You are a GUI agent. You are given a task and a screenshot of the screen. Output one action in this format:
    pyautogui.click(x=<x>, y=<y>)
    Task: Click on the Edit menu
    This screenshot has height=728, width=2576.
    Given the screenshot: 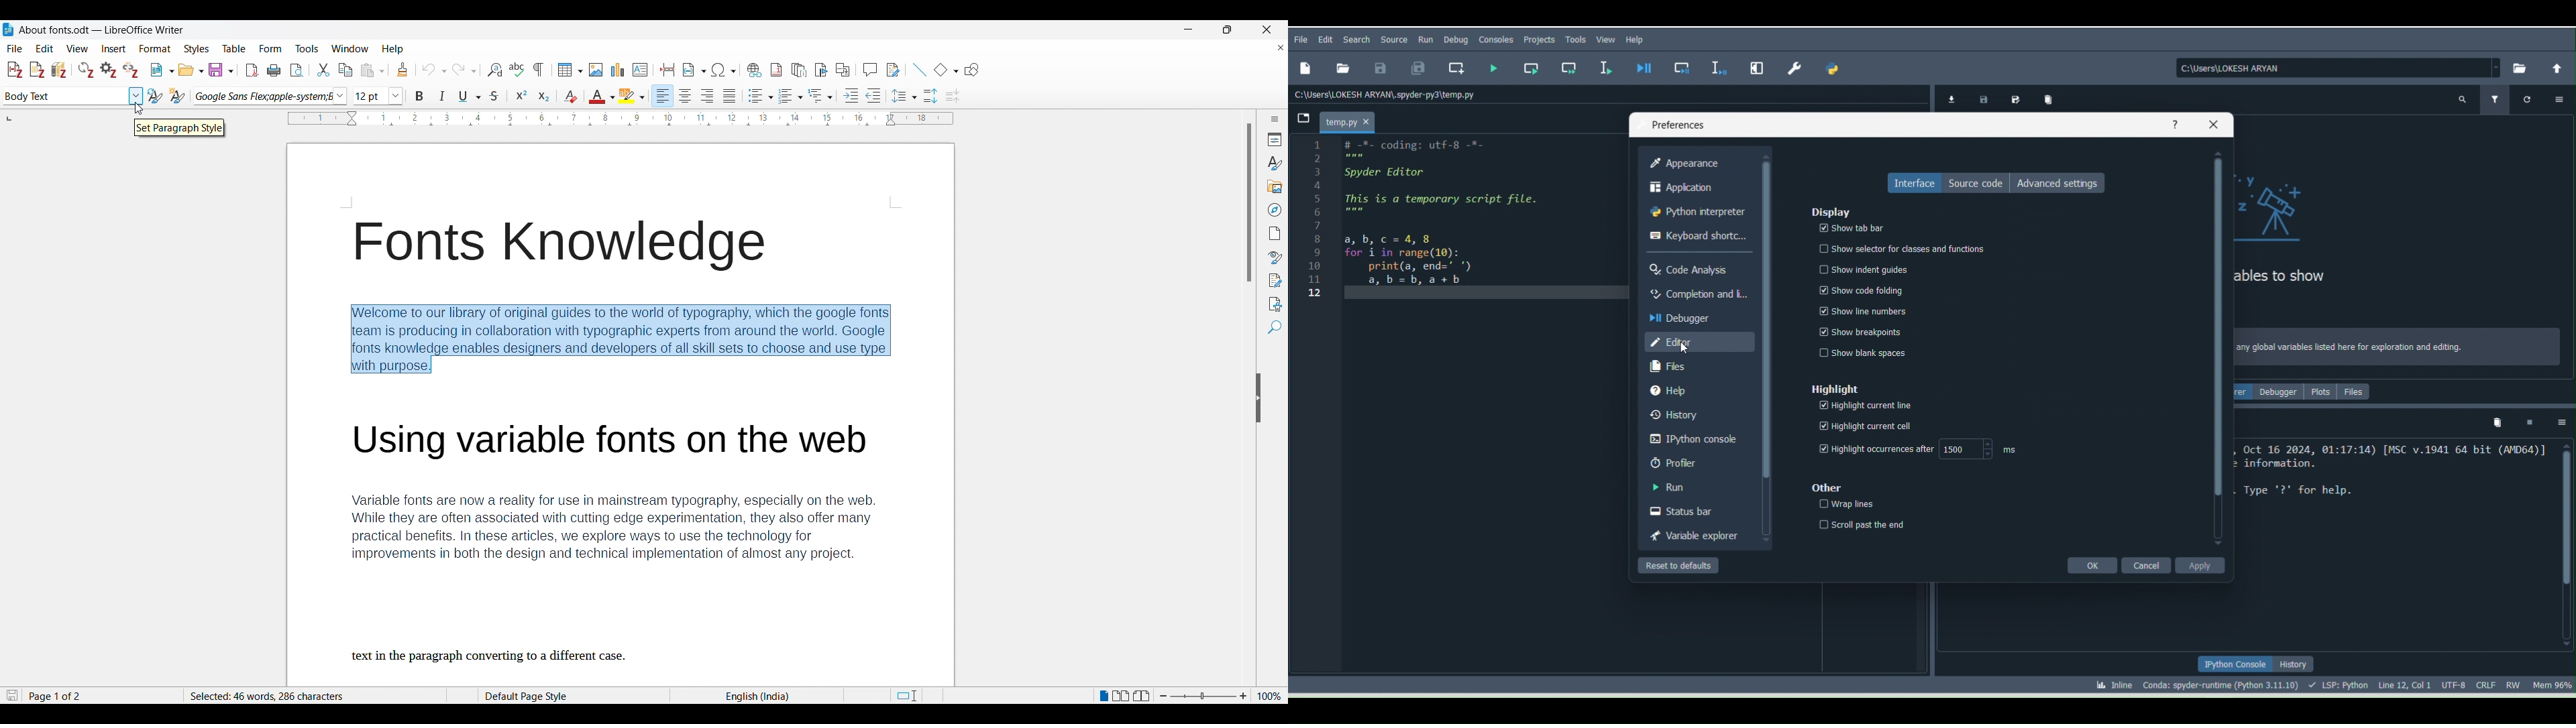 What is the action you would take?
    pyautogui.click(x=44, y=48)
    